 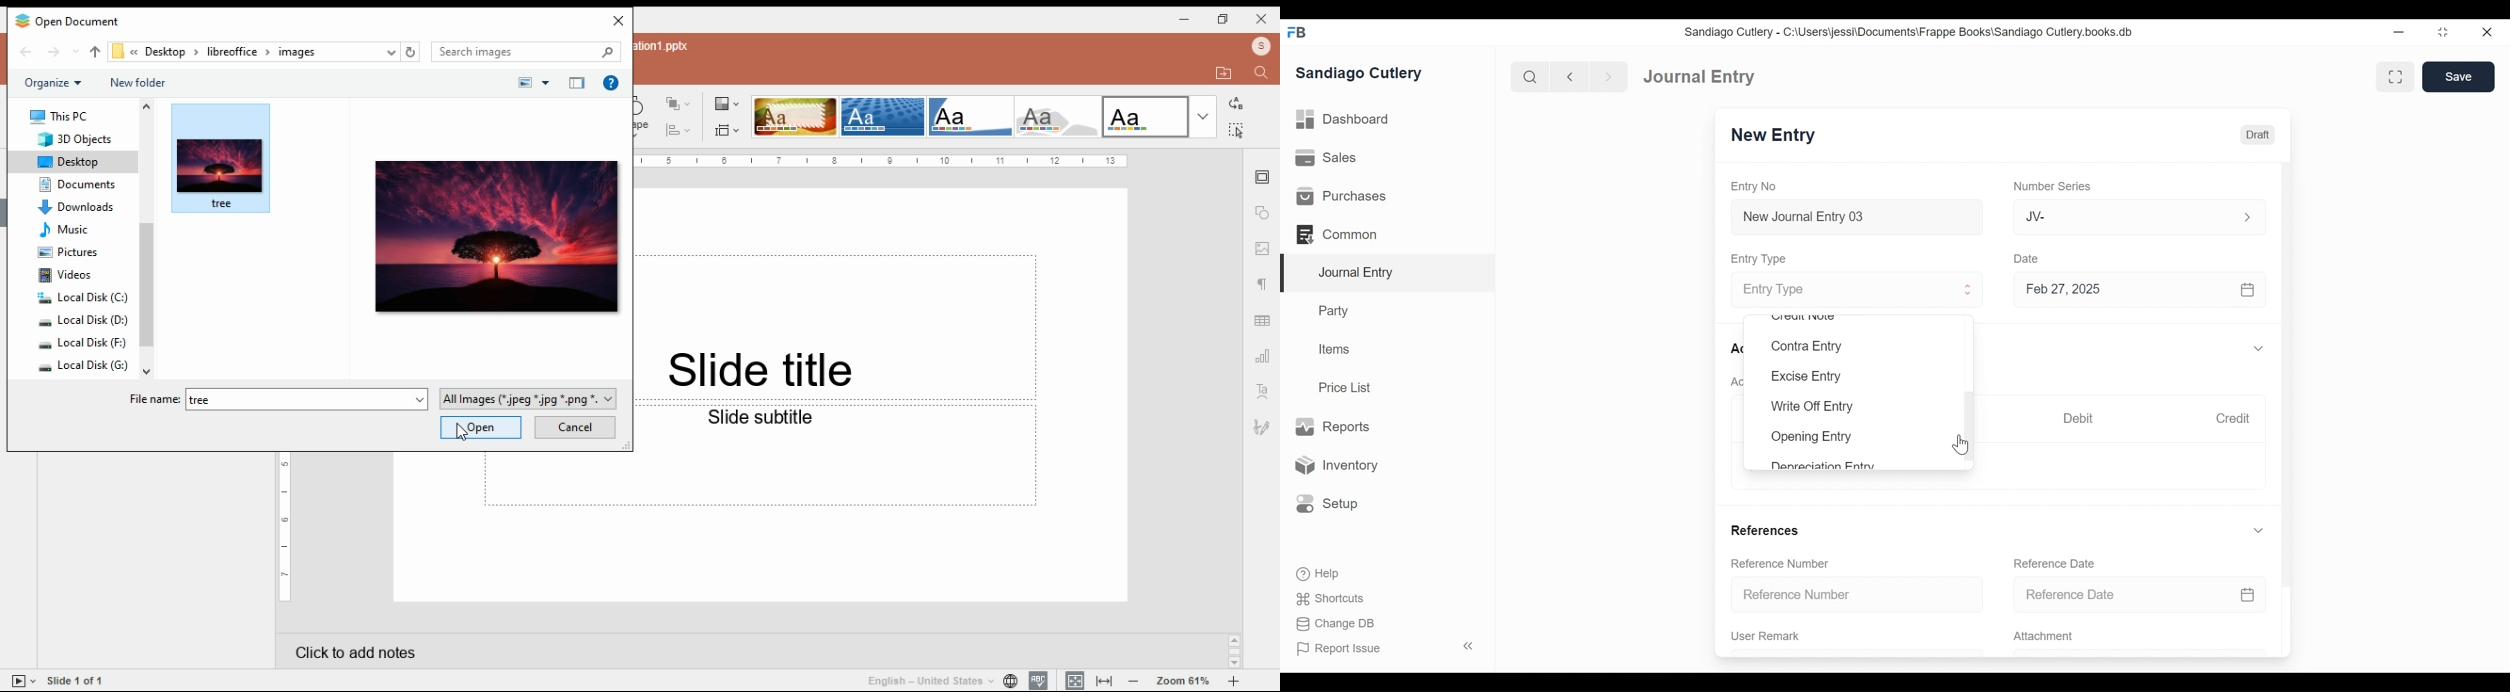 What do you see at coordinates (2051, 187) in the screenshot?
I see `Number Series` at bounding box center [2051, 187].